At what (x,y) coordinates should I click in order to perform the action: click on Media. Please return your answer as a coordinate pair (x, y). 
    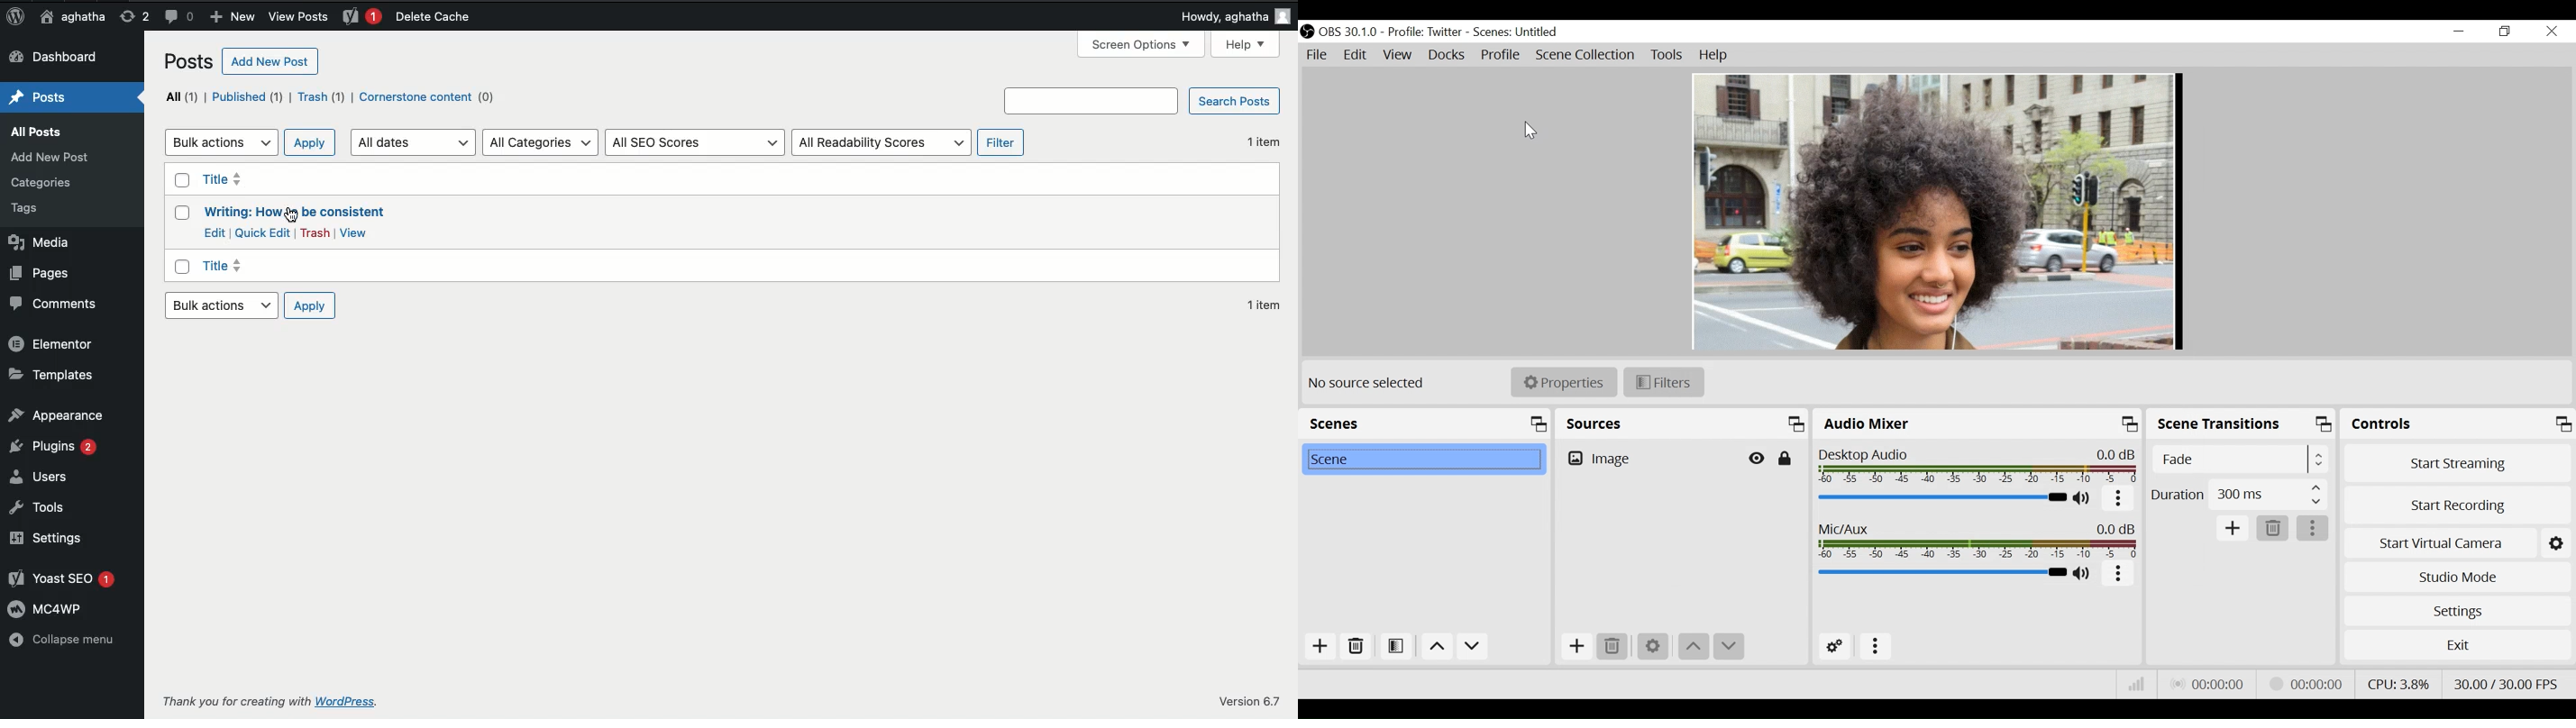
    Looking at the image, I should click on (43, 241).